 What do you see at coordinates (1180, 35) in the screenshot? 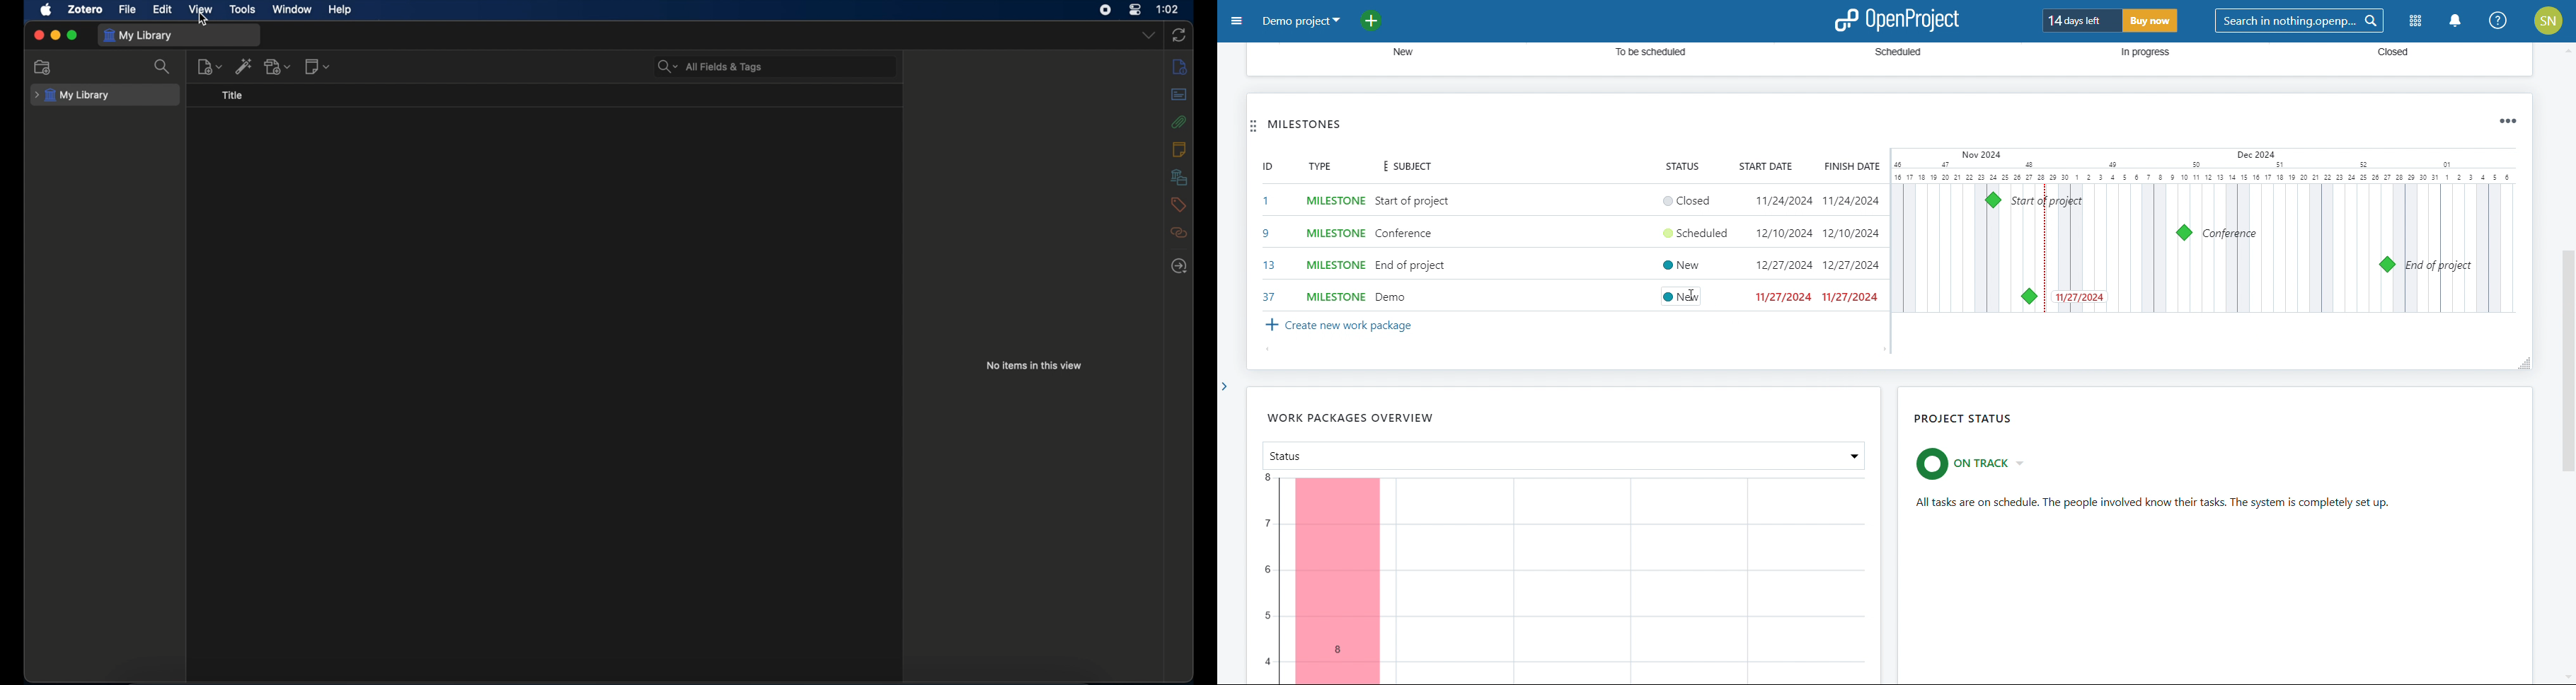
I see `sync` at bounding box center [1180, 35].